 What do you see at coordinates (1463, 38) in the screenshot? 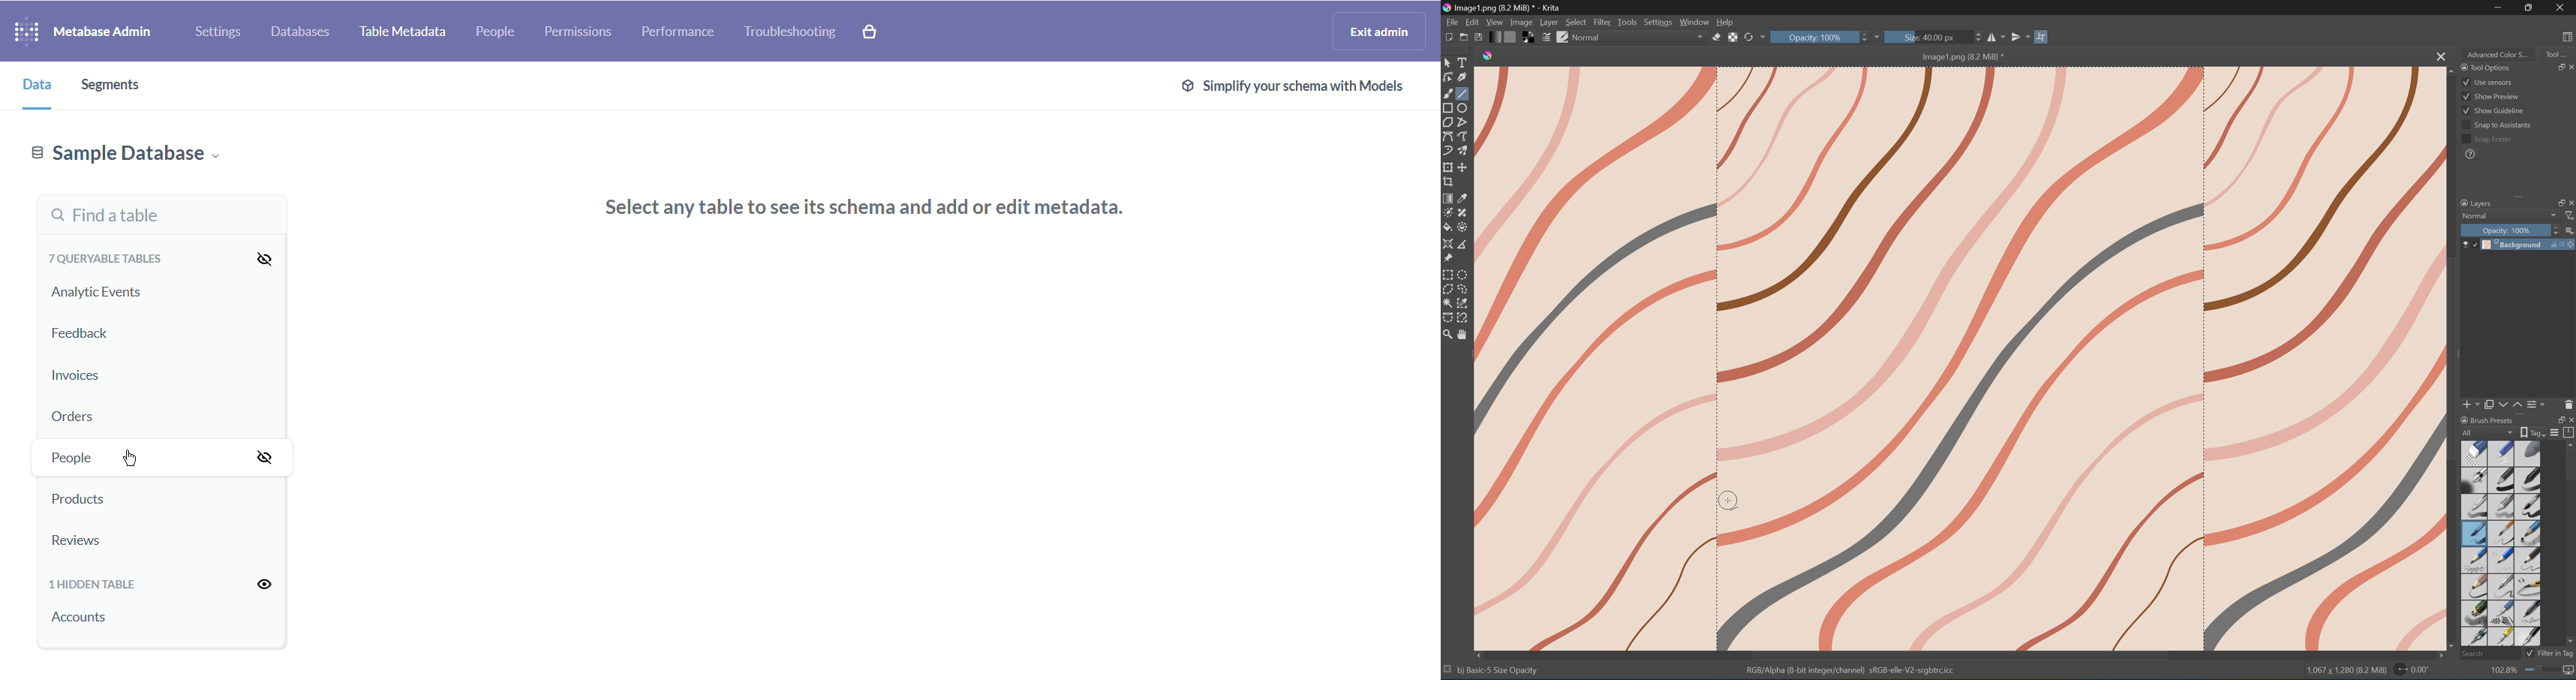
I see `Open existing document` at bounding box center [1463, 38].